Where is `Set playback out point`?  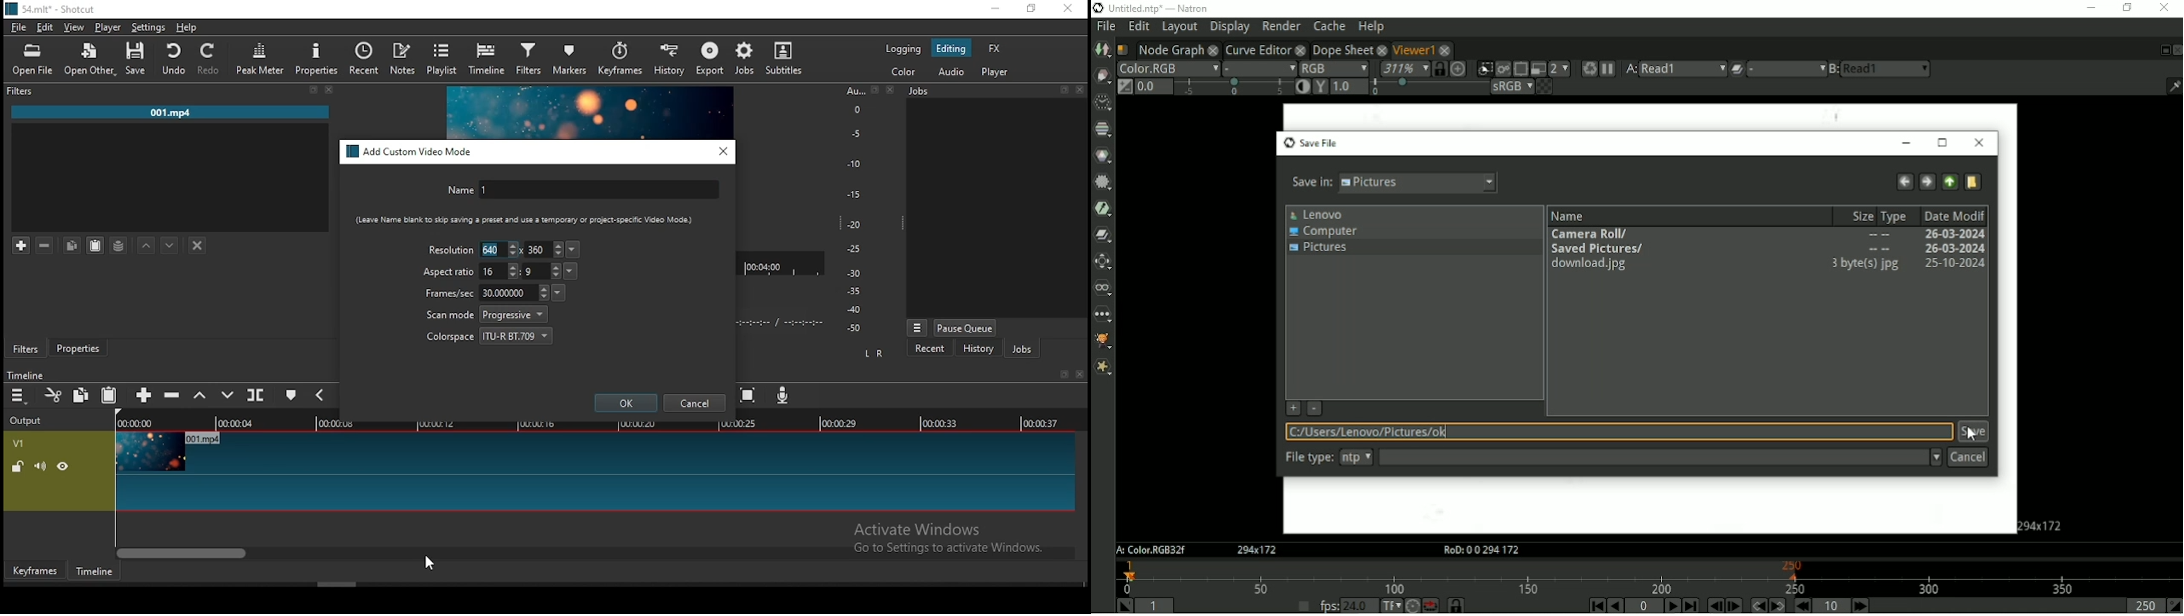 Set playback out point is located at coordinates (2174, 605).